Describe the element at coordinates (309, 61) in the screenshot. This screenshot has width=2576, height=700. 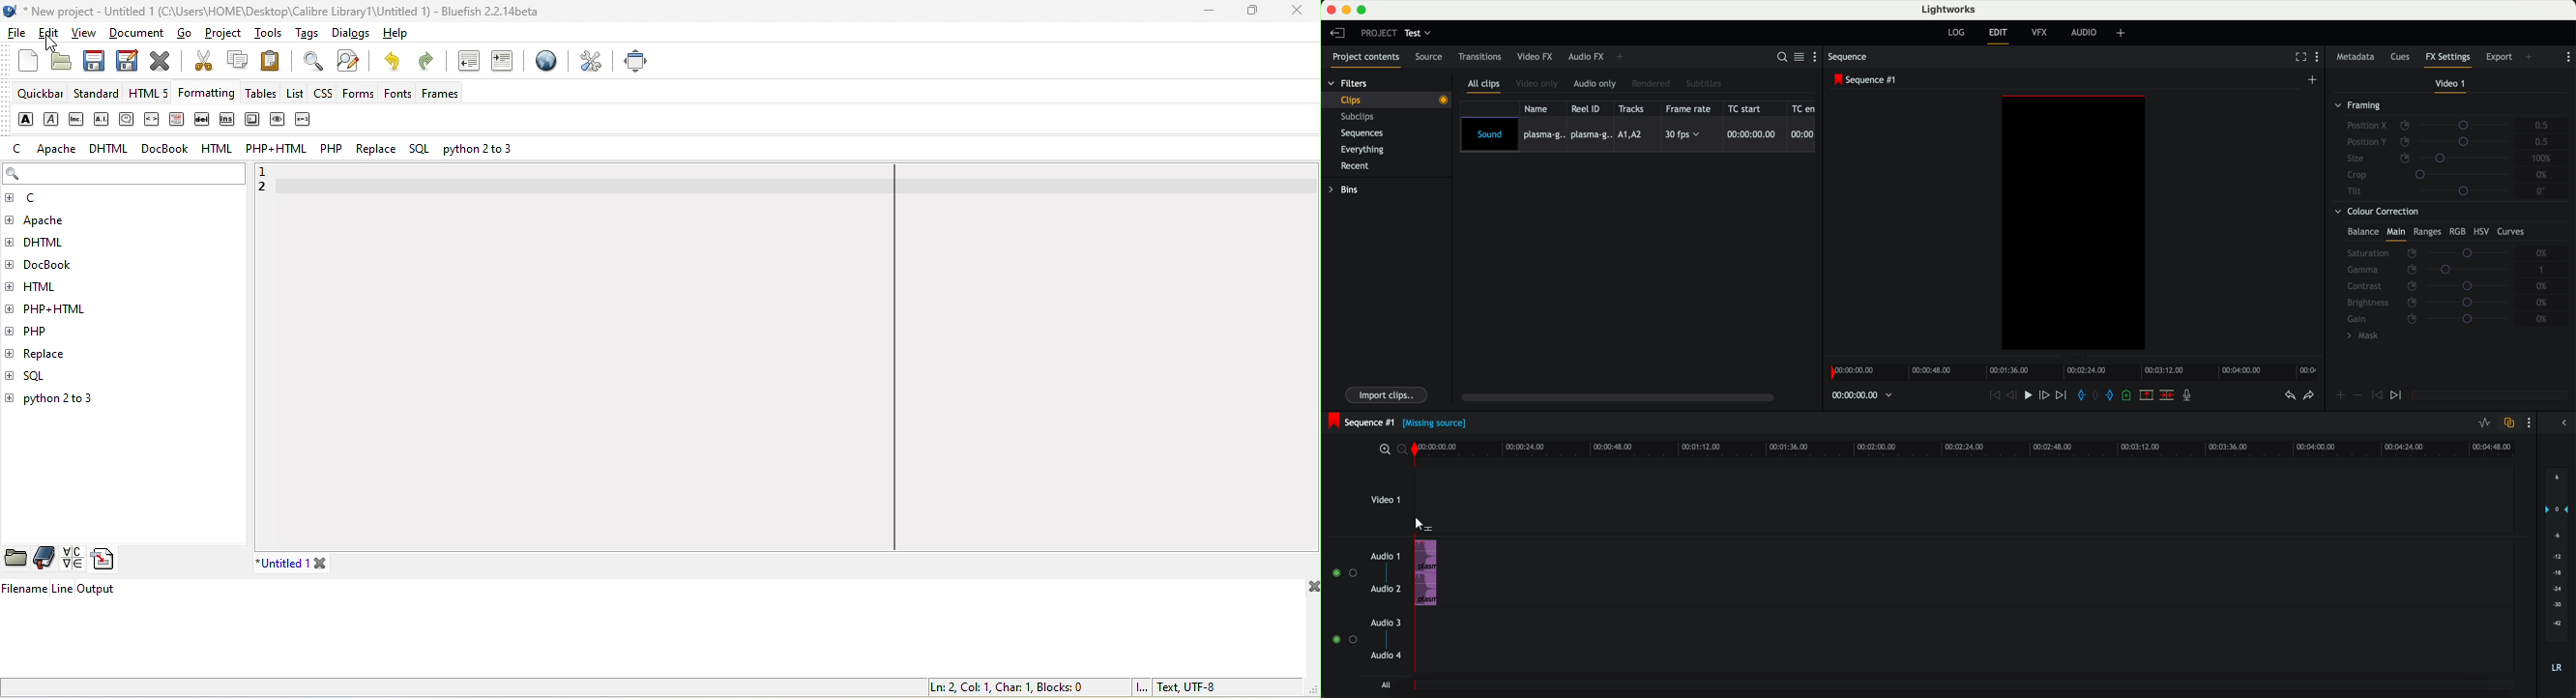
I see `find` at that location.